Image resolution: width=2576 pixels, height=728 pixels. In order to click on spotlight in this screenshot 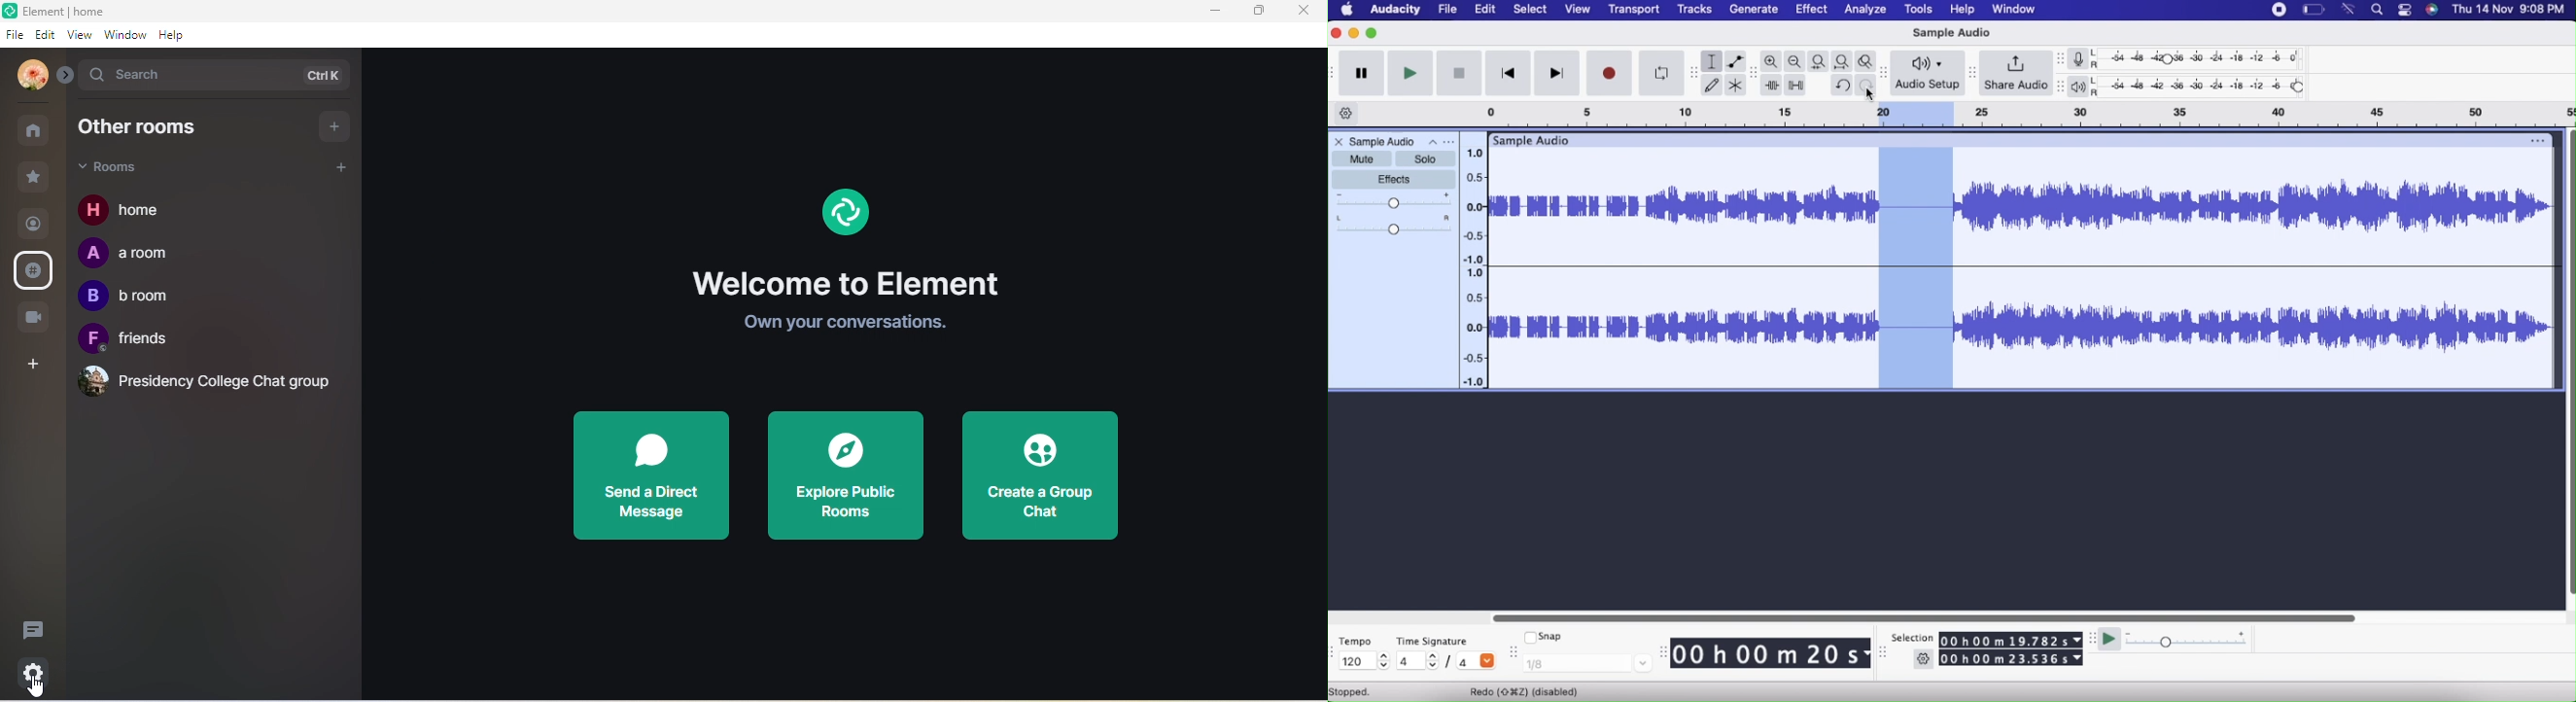, I will do `click(2377, 9)`.